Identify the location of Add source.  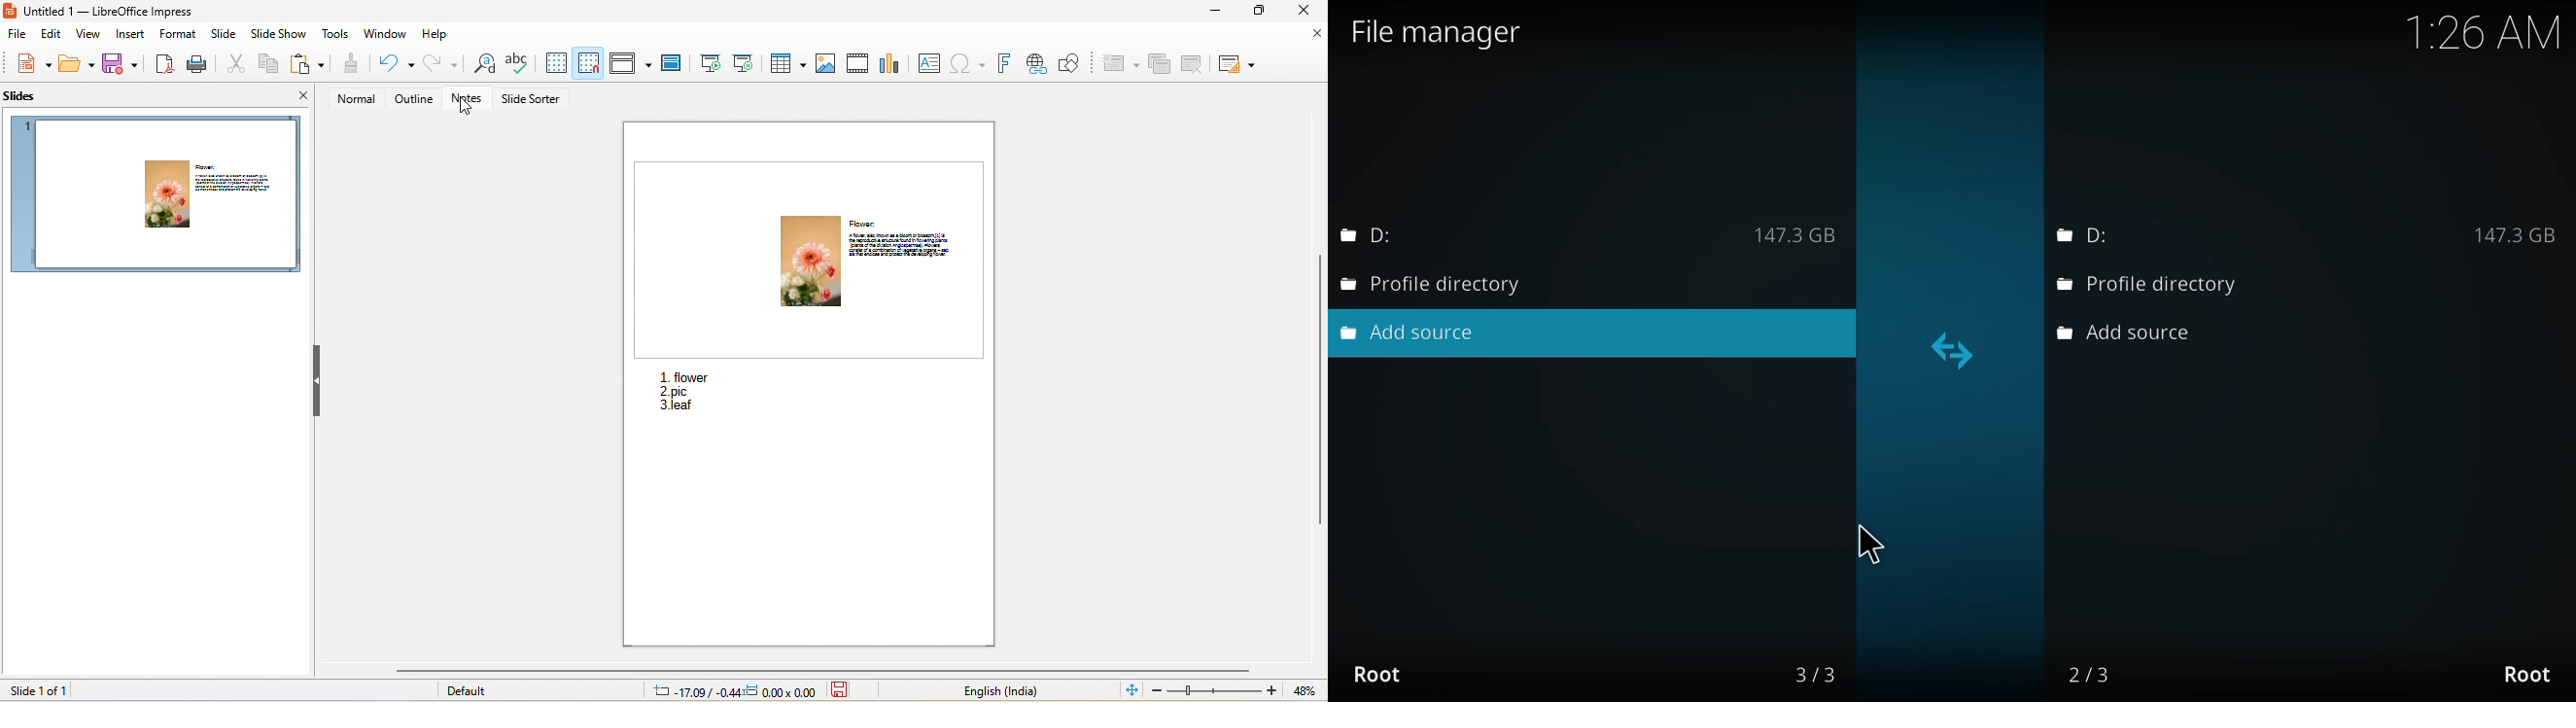
(1415, 333).